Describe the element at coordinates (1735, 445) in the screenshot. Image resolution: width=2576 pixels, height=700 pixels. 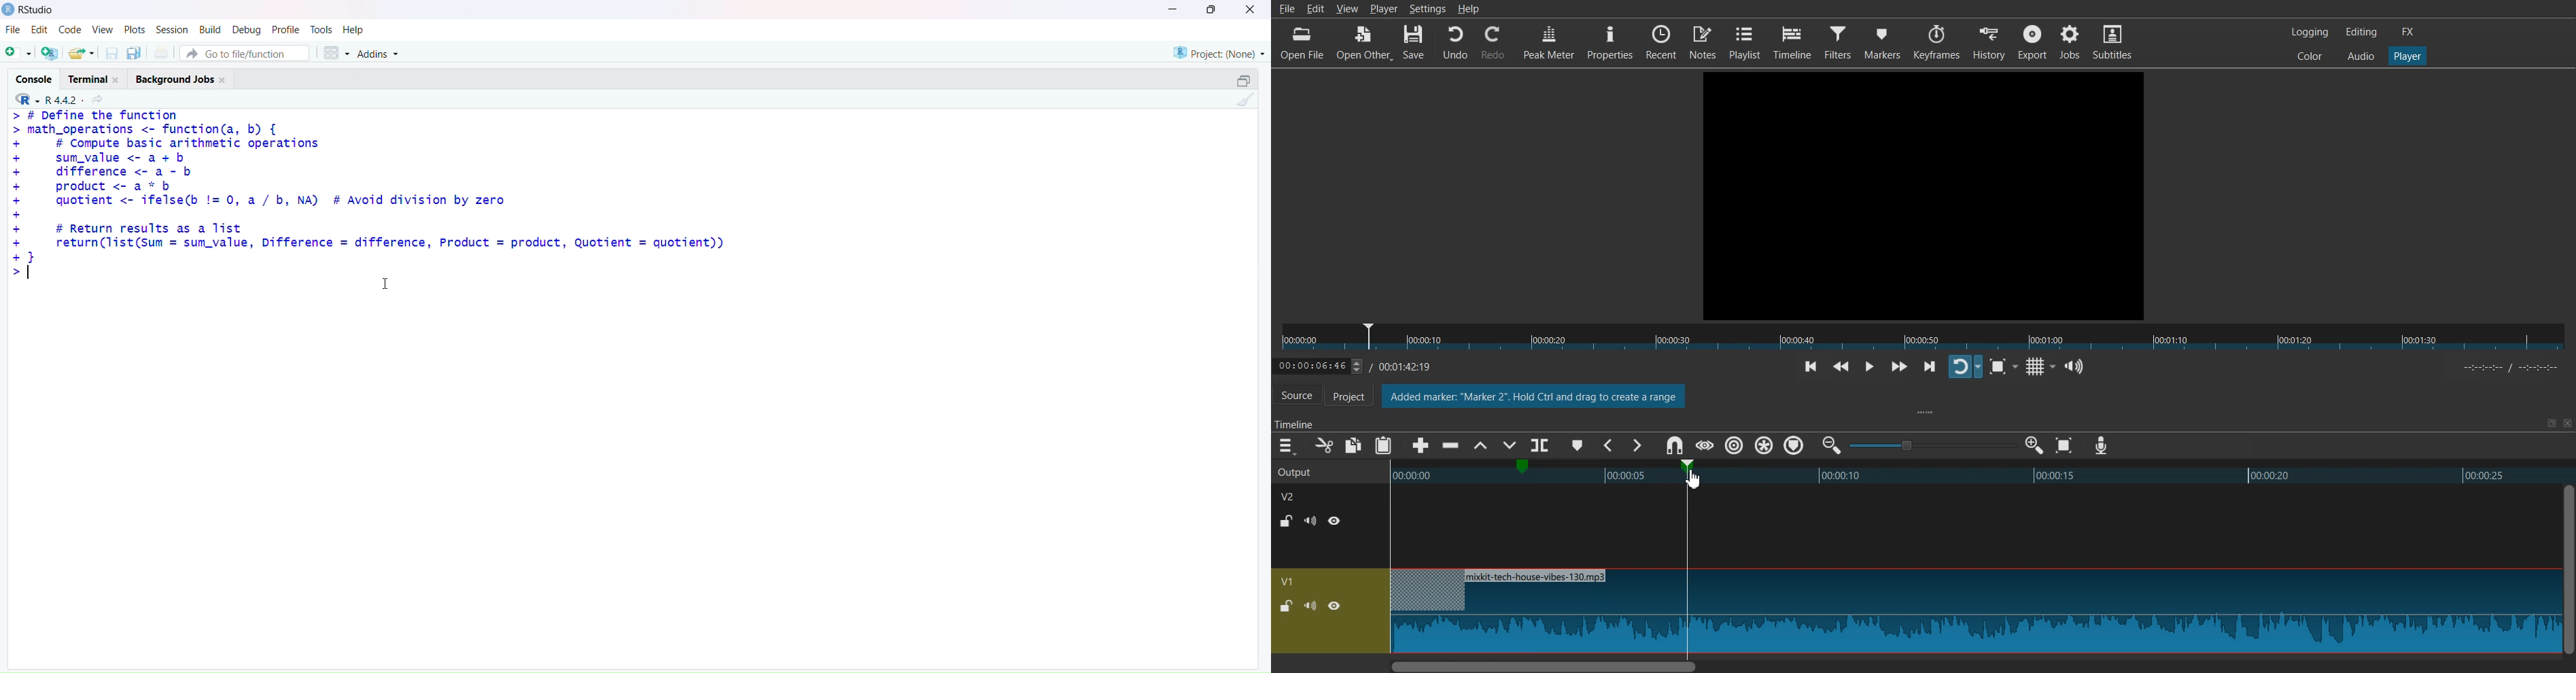
I see `Ripple` at that location.